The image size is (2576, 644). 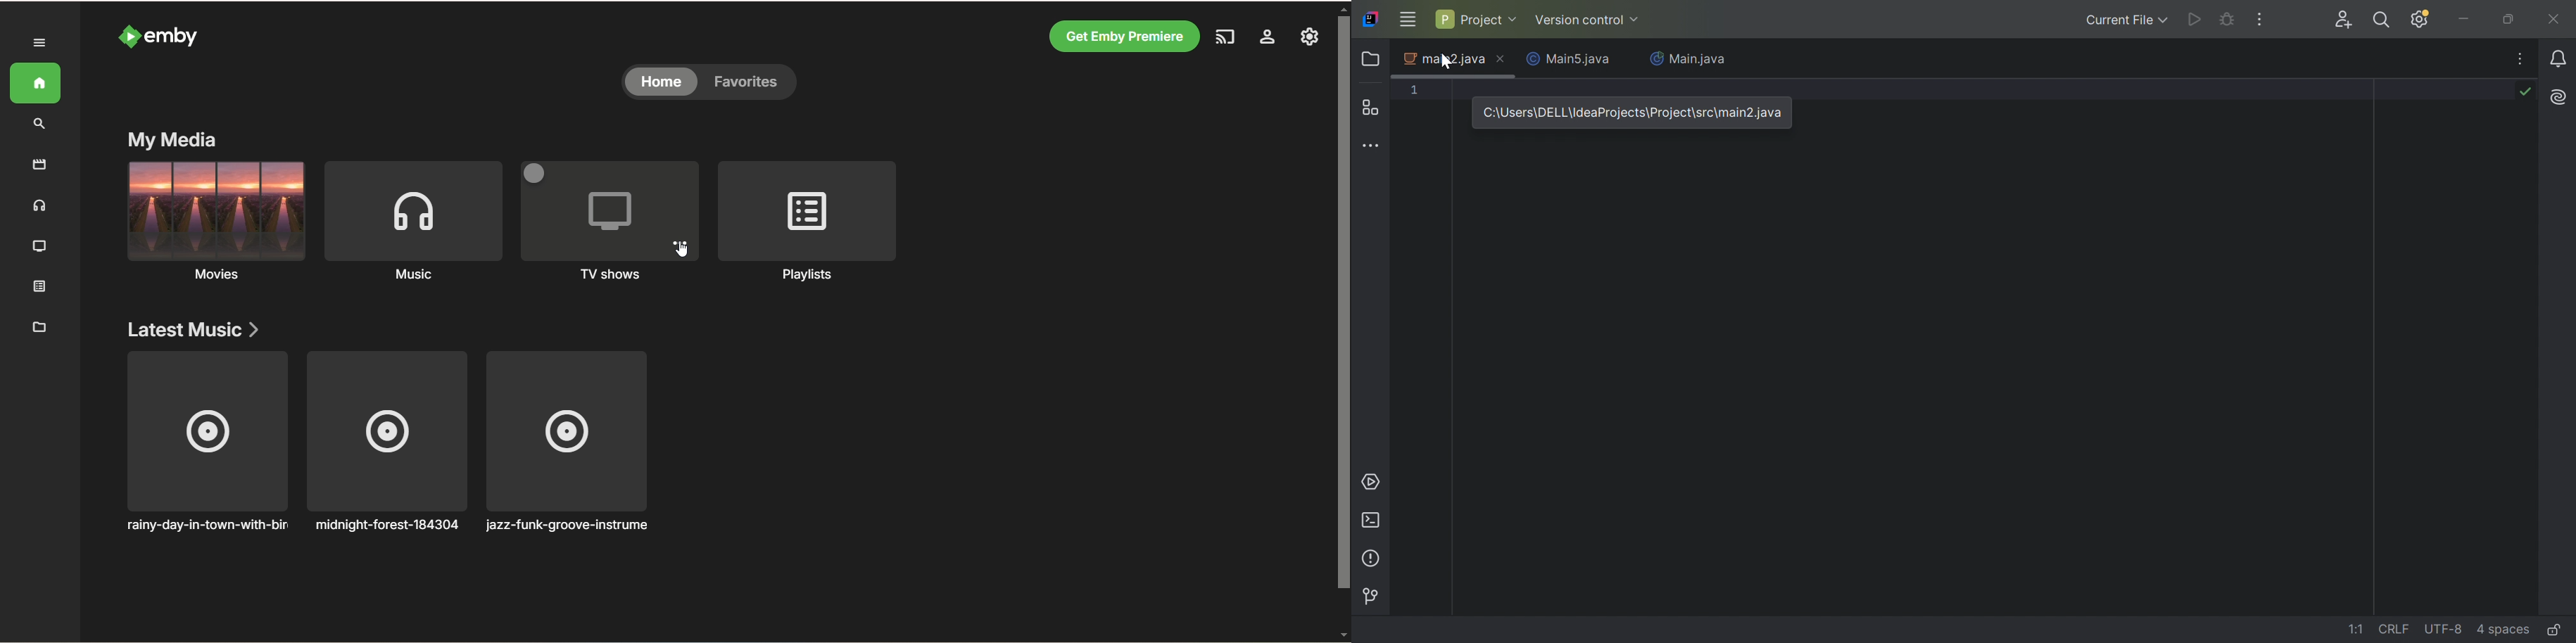 I want to click on Minimize, so click(x=2465, y=19).